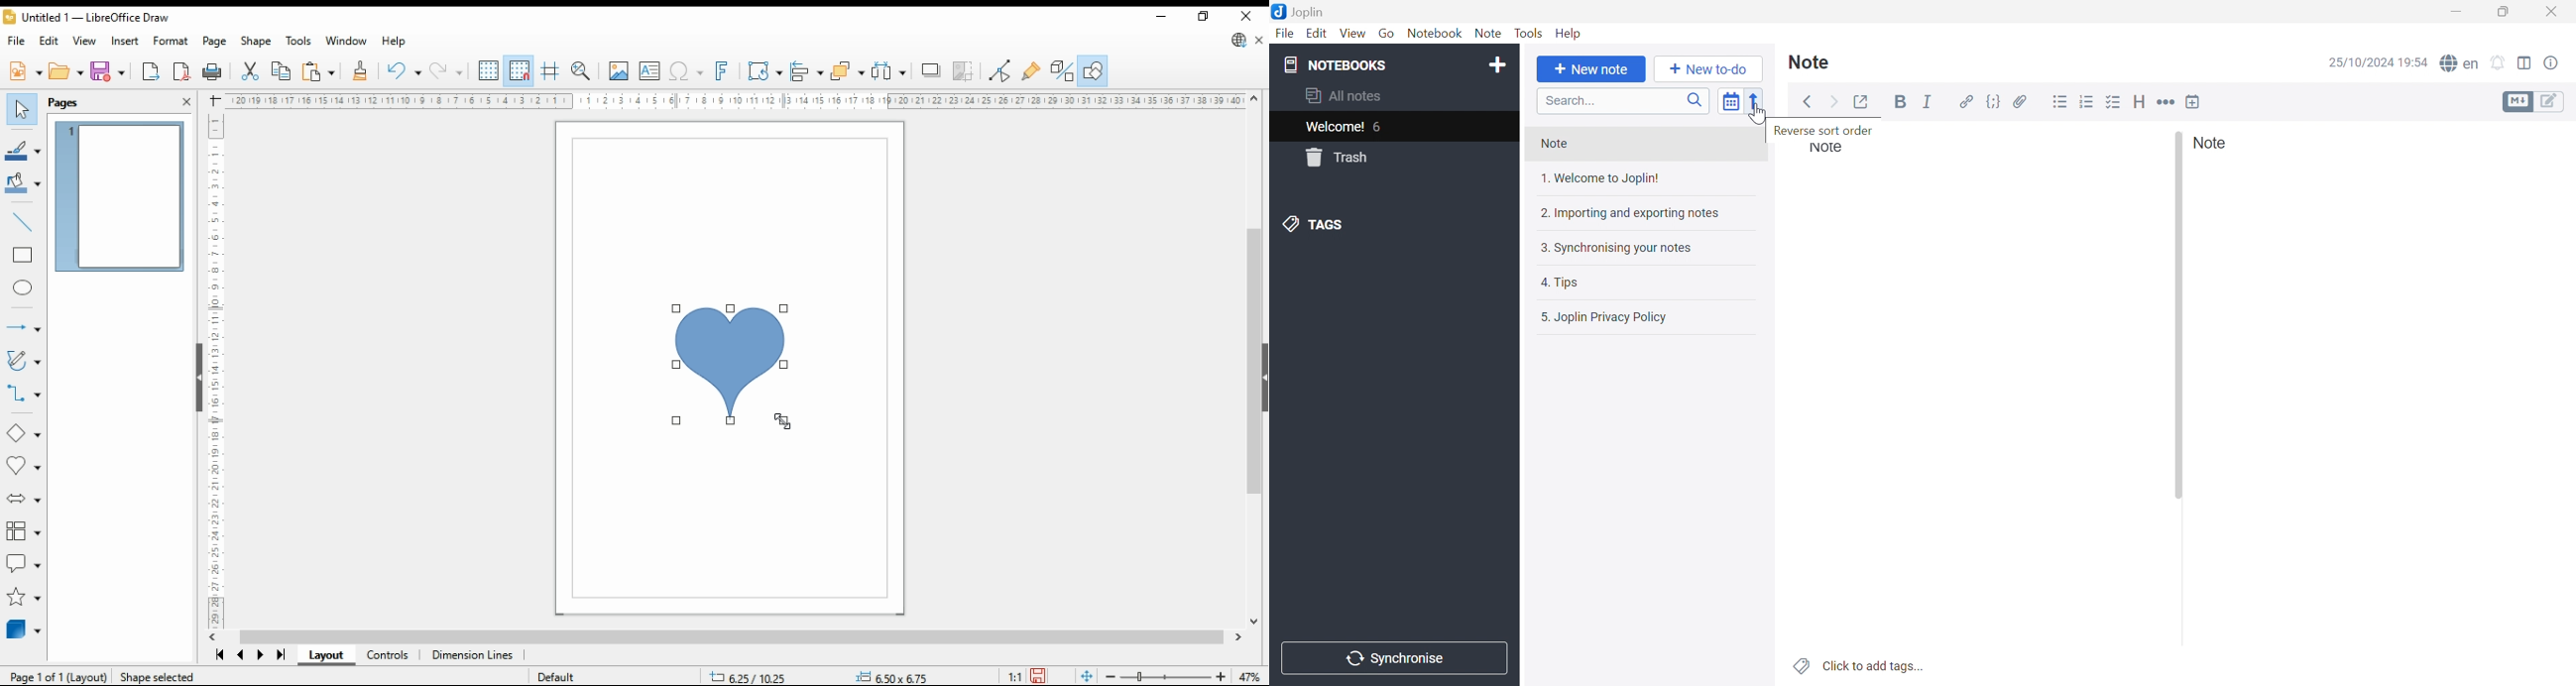 The height and width of the screenshot is (700, 2576). What do you see at coordinates (1497, 63) in the screenshot?
I see `Add notebook` at bounding box center [1497, 63].